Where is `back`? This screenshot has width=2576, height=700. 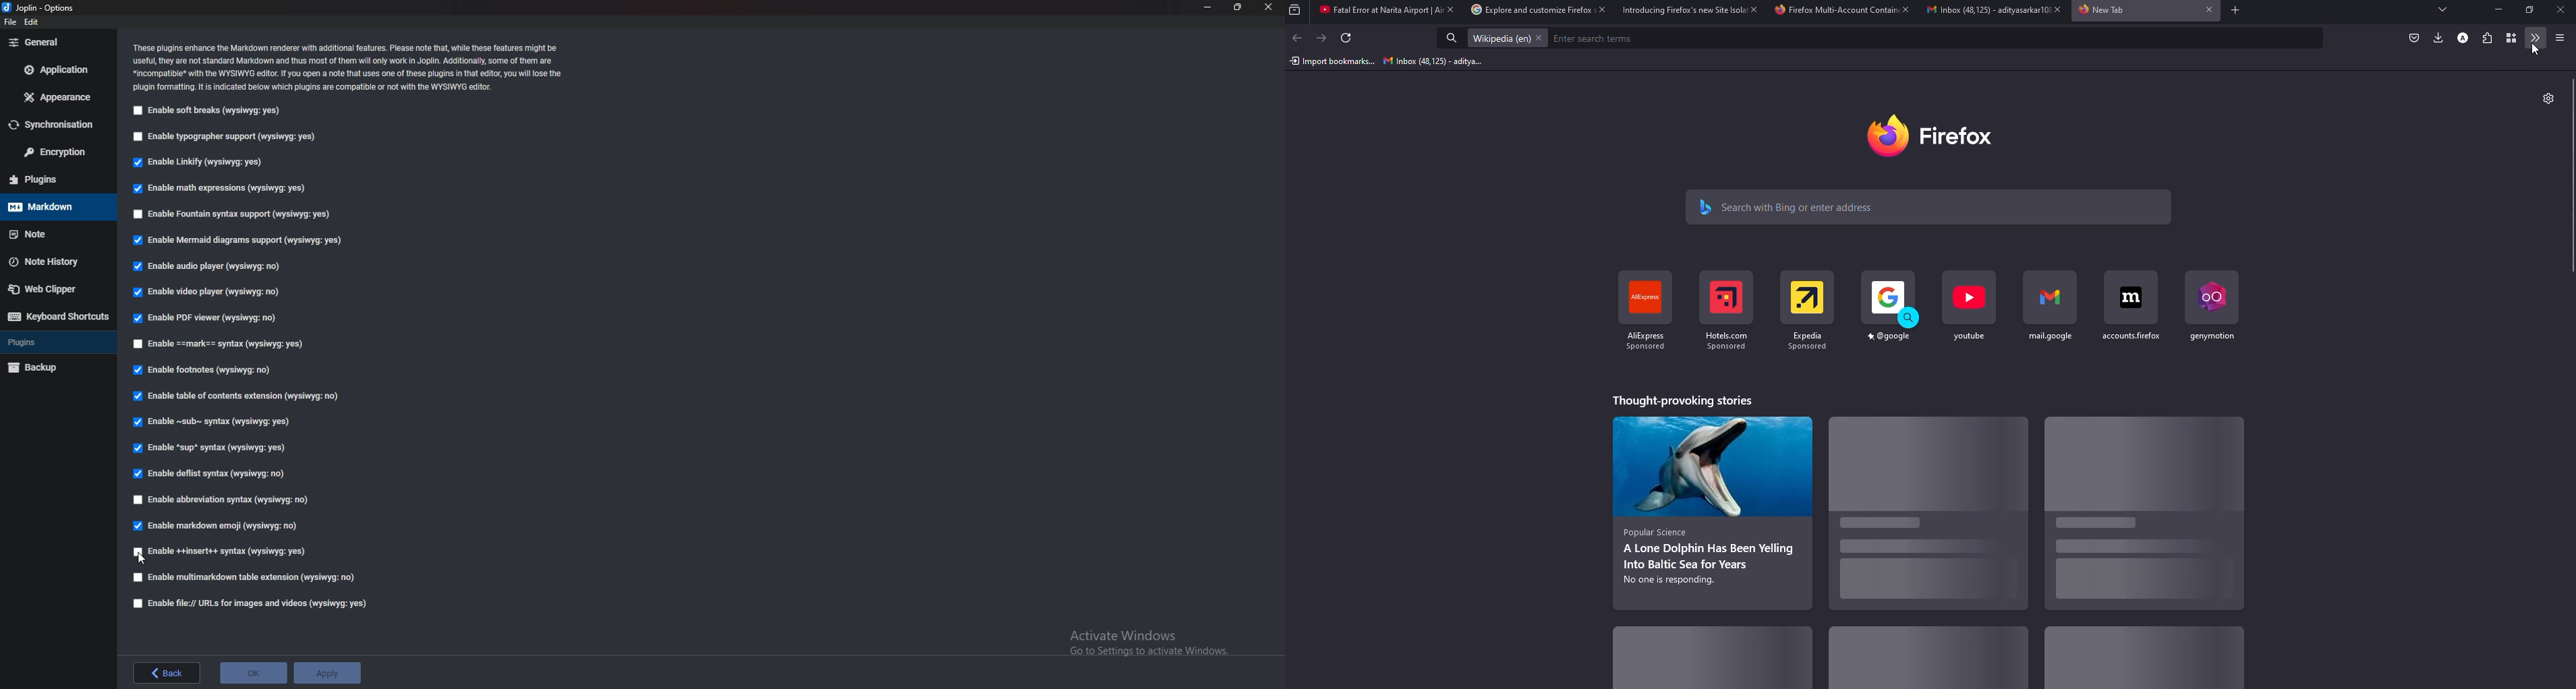
back is located at coordinates (165, 672).